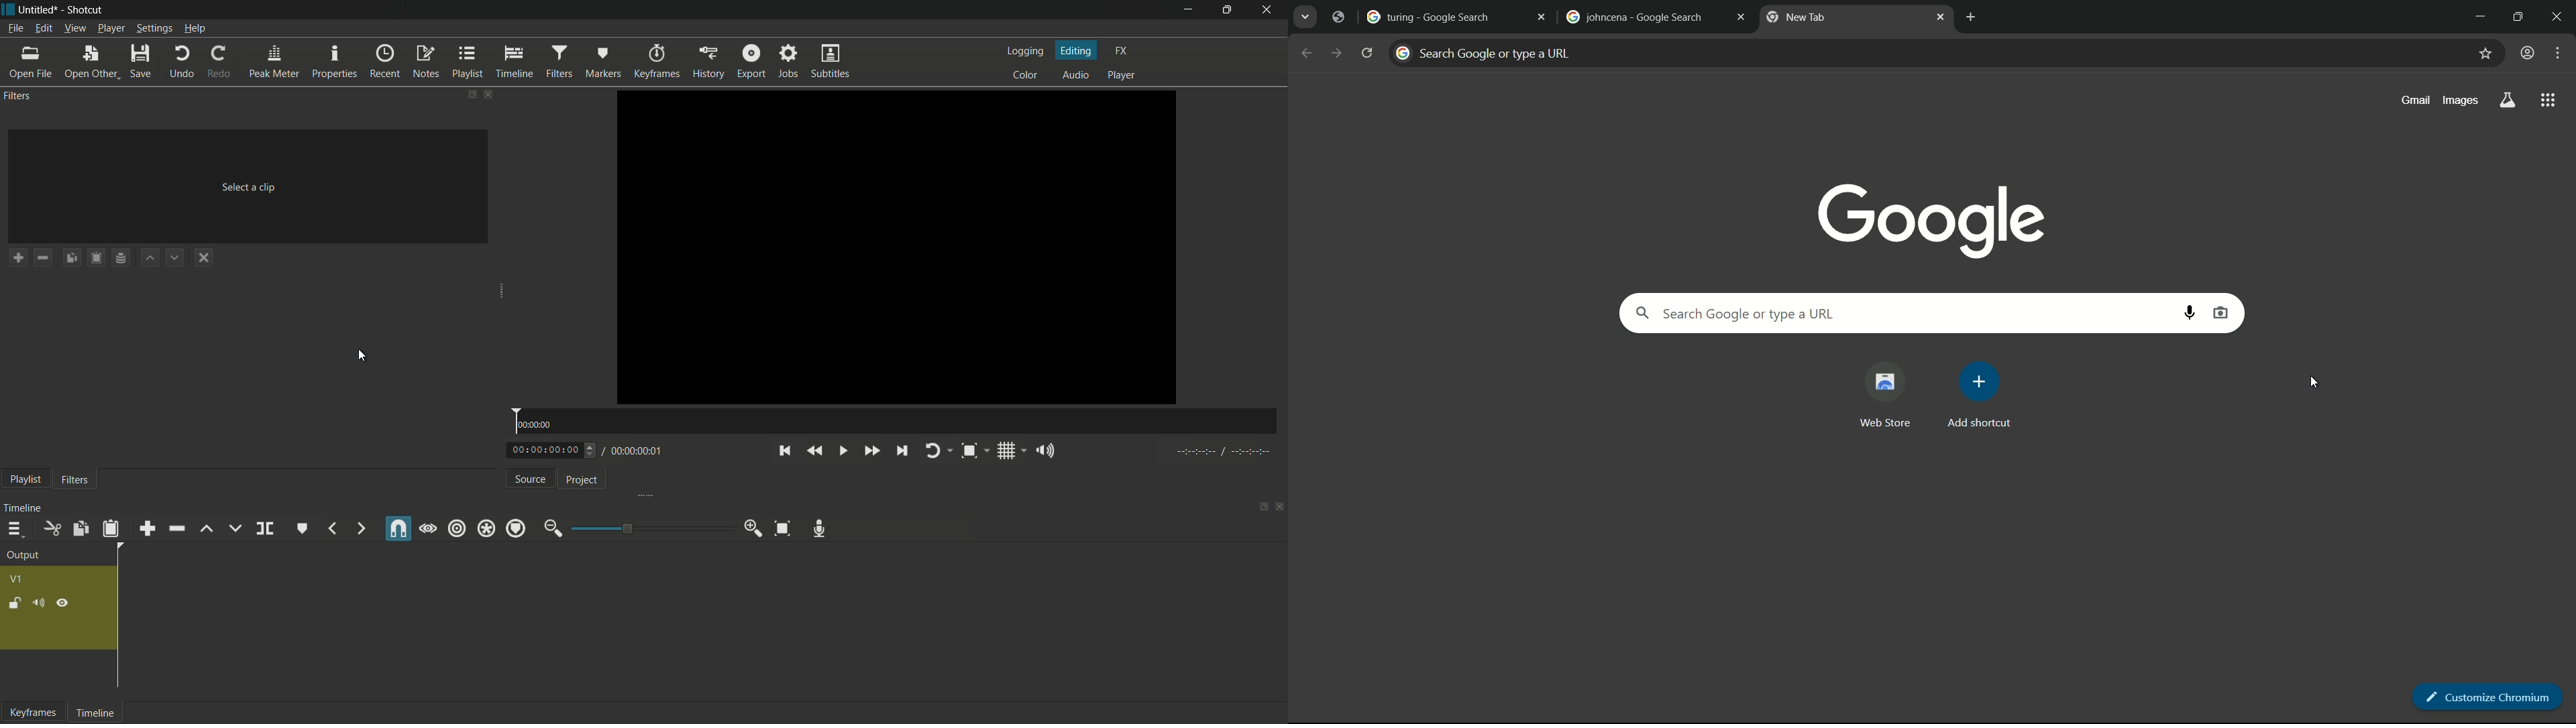  I want to click on Maximize, so click(1232, 10).